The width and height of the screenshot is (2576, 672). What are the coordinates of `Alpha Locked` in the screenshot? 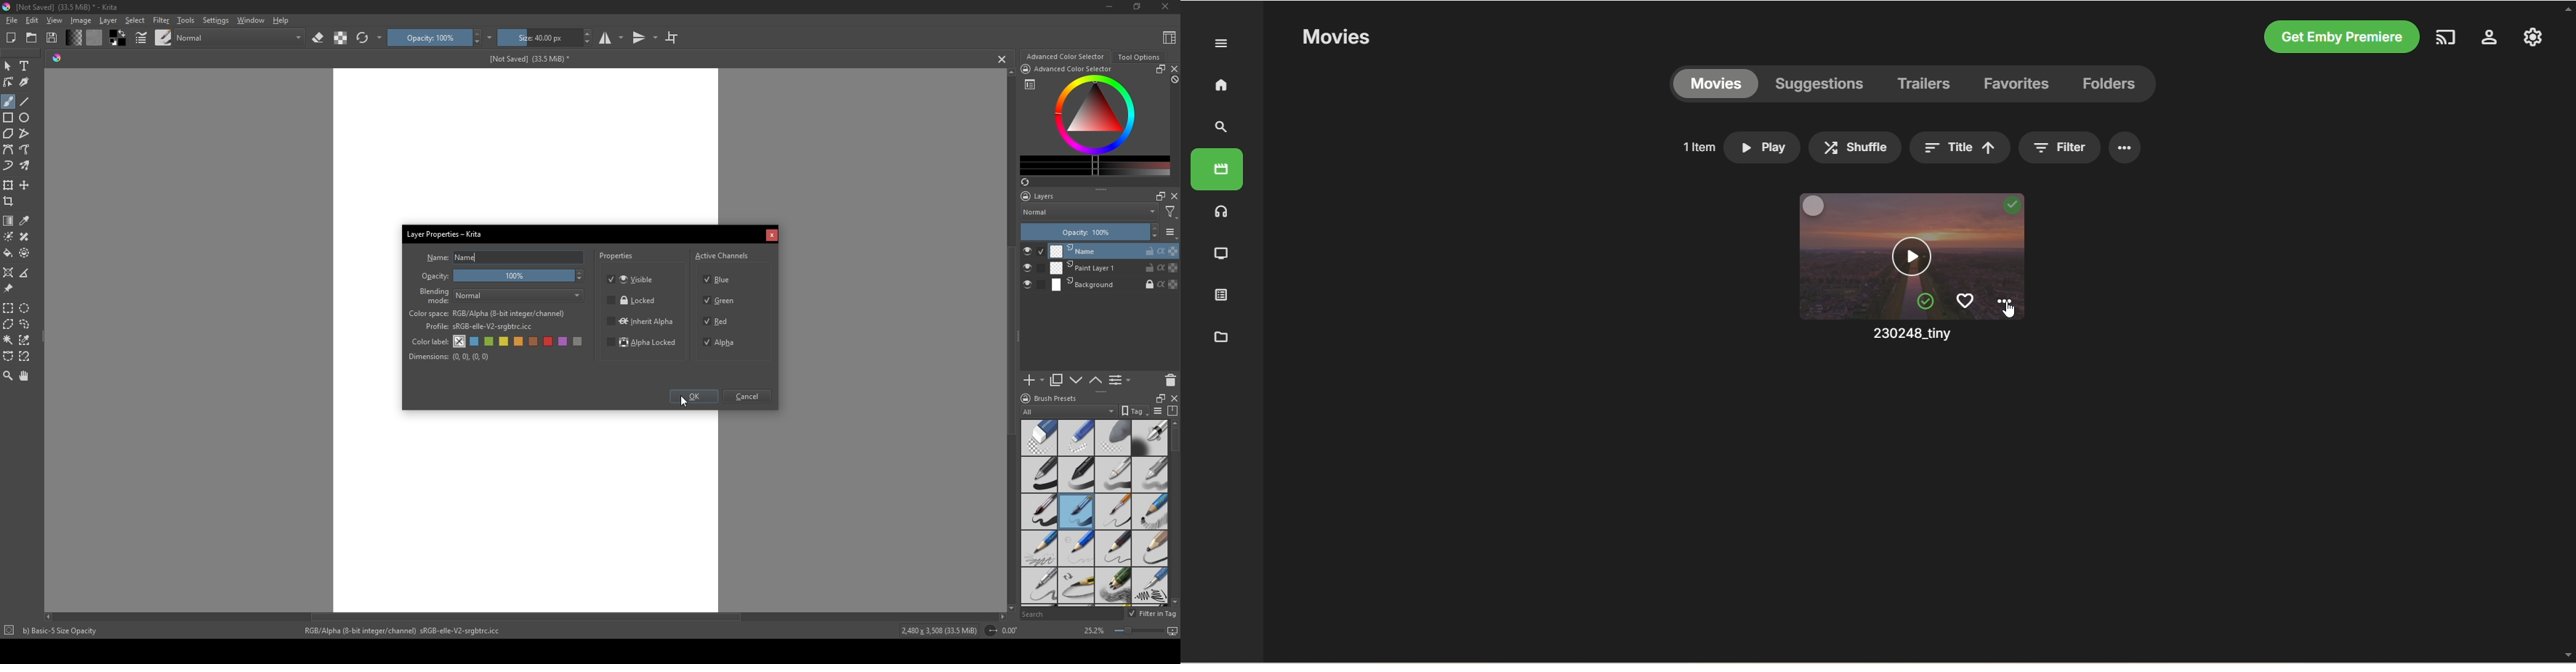 It's located at (643, 344).